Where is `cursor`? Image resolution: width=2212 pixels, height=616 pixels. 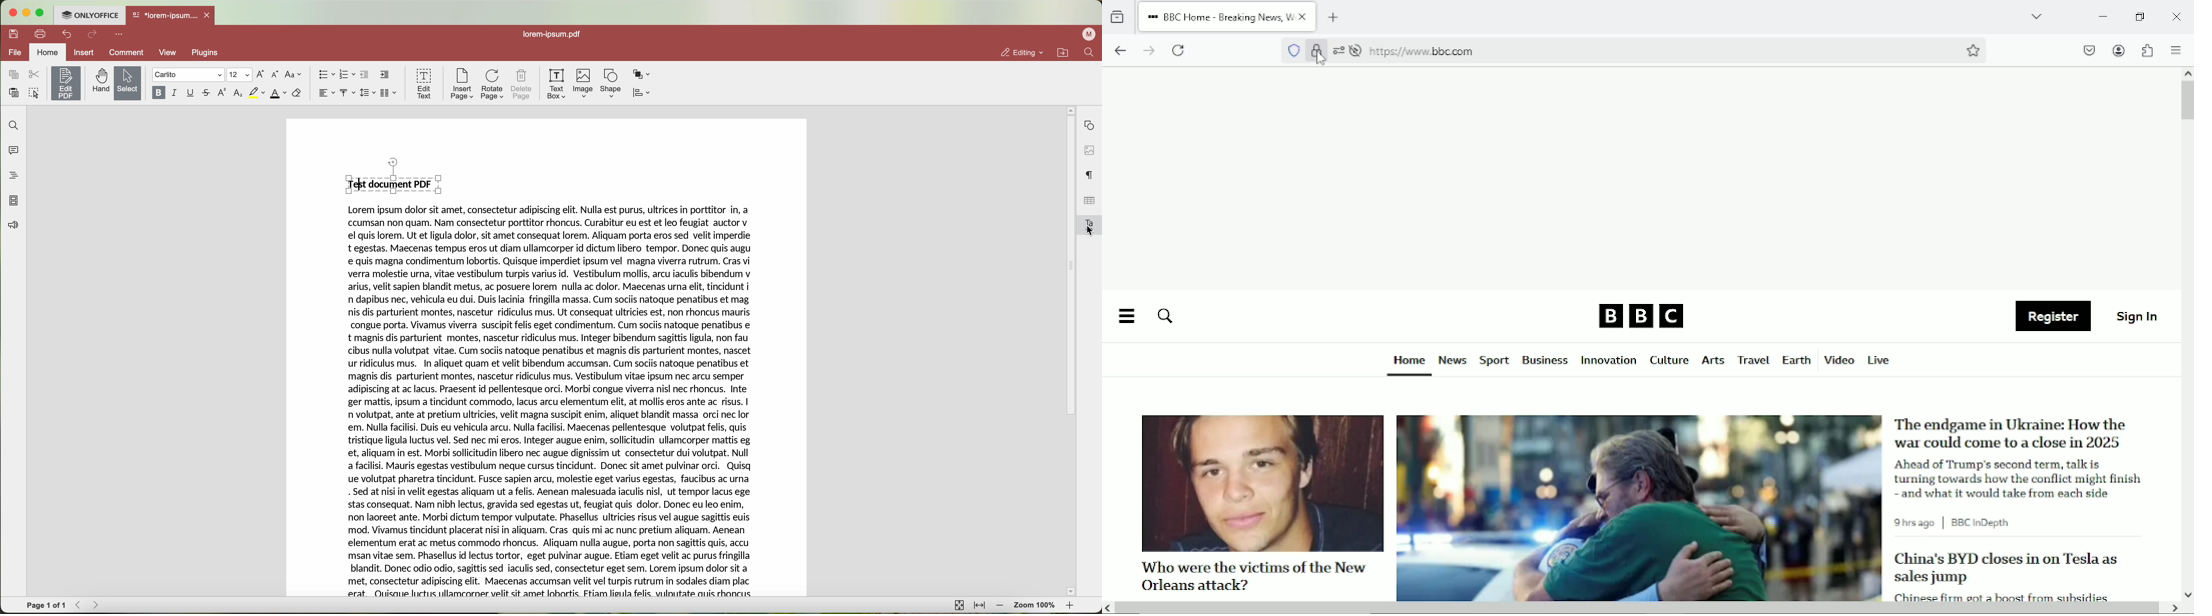
cursor is located at coordinates (1089, 232).